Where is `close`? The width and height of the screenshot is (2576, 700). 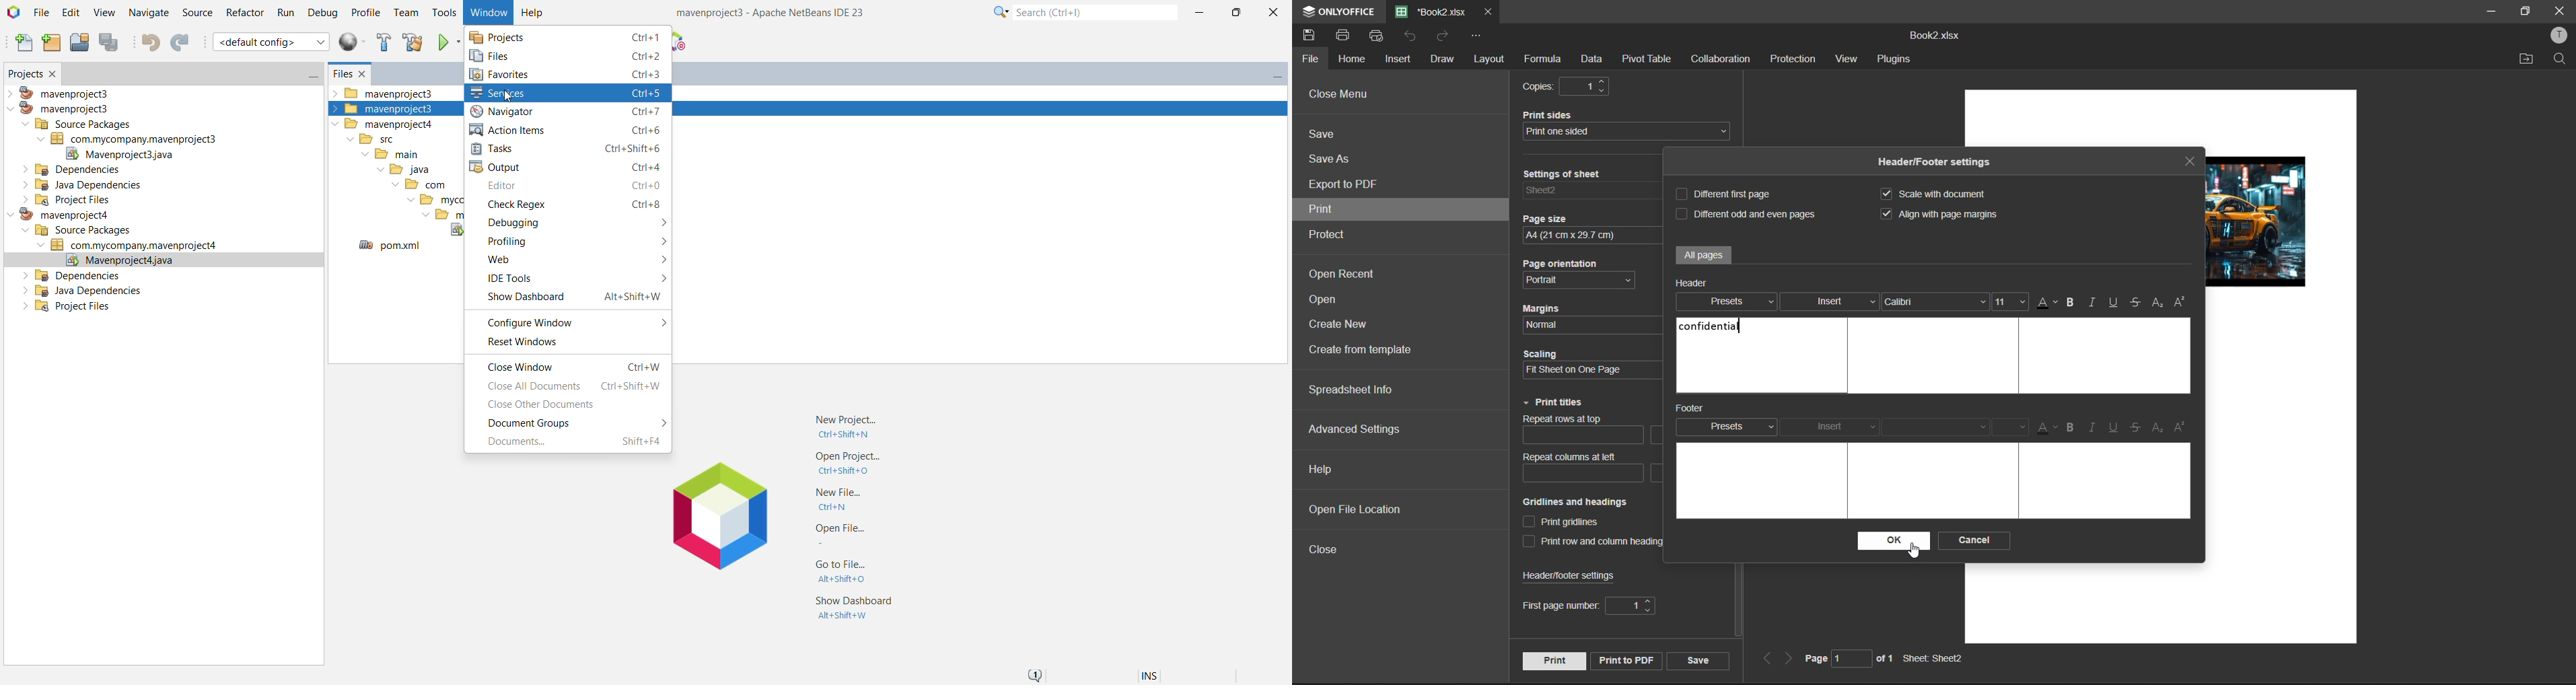 close is located at coordinates (2560, 10).